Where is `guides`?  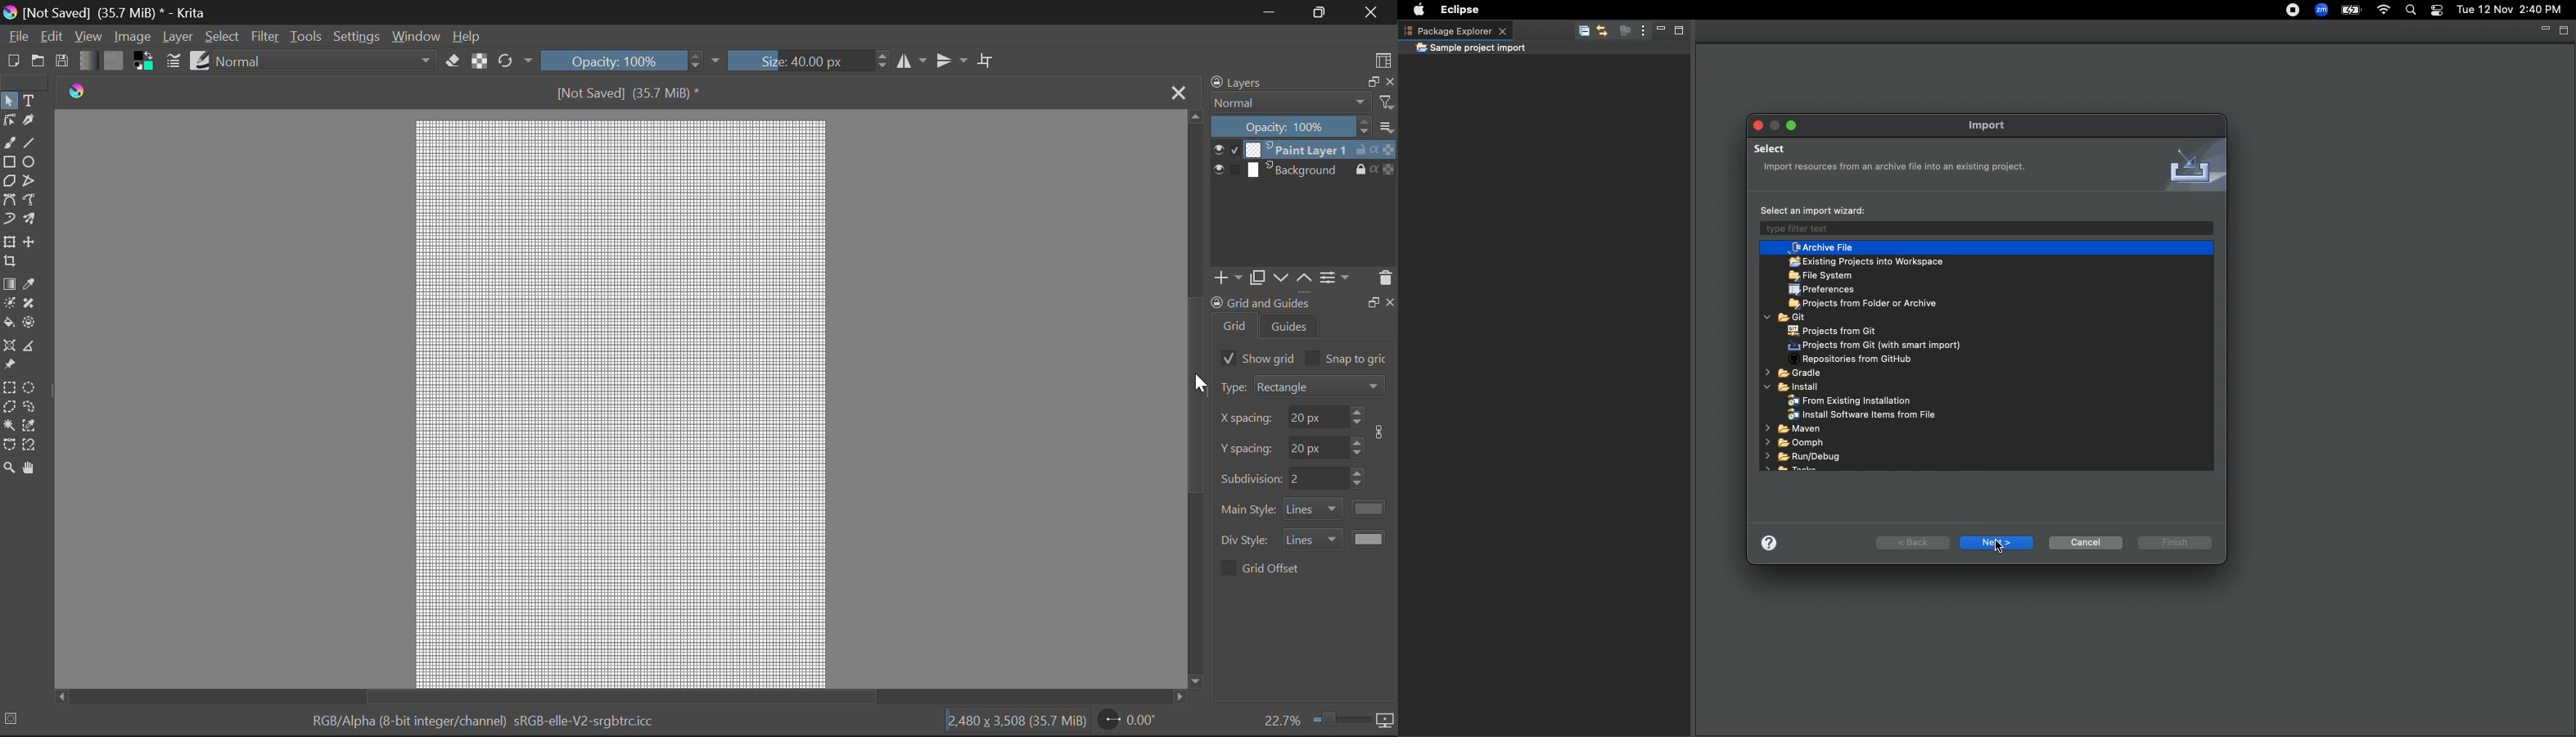 guides is located at coordinates (1291, 326).